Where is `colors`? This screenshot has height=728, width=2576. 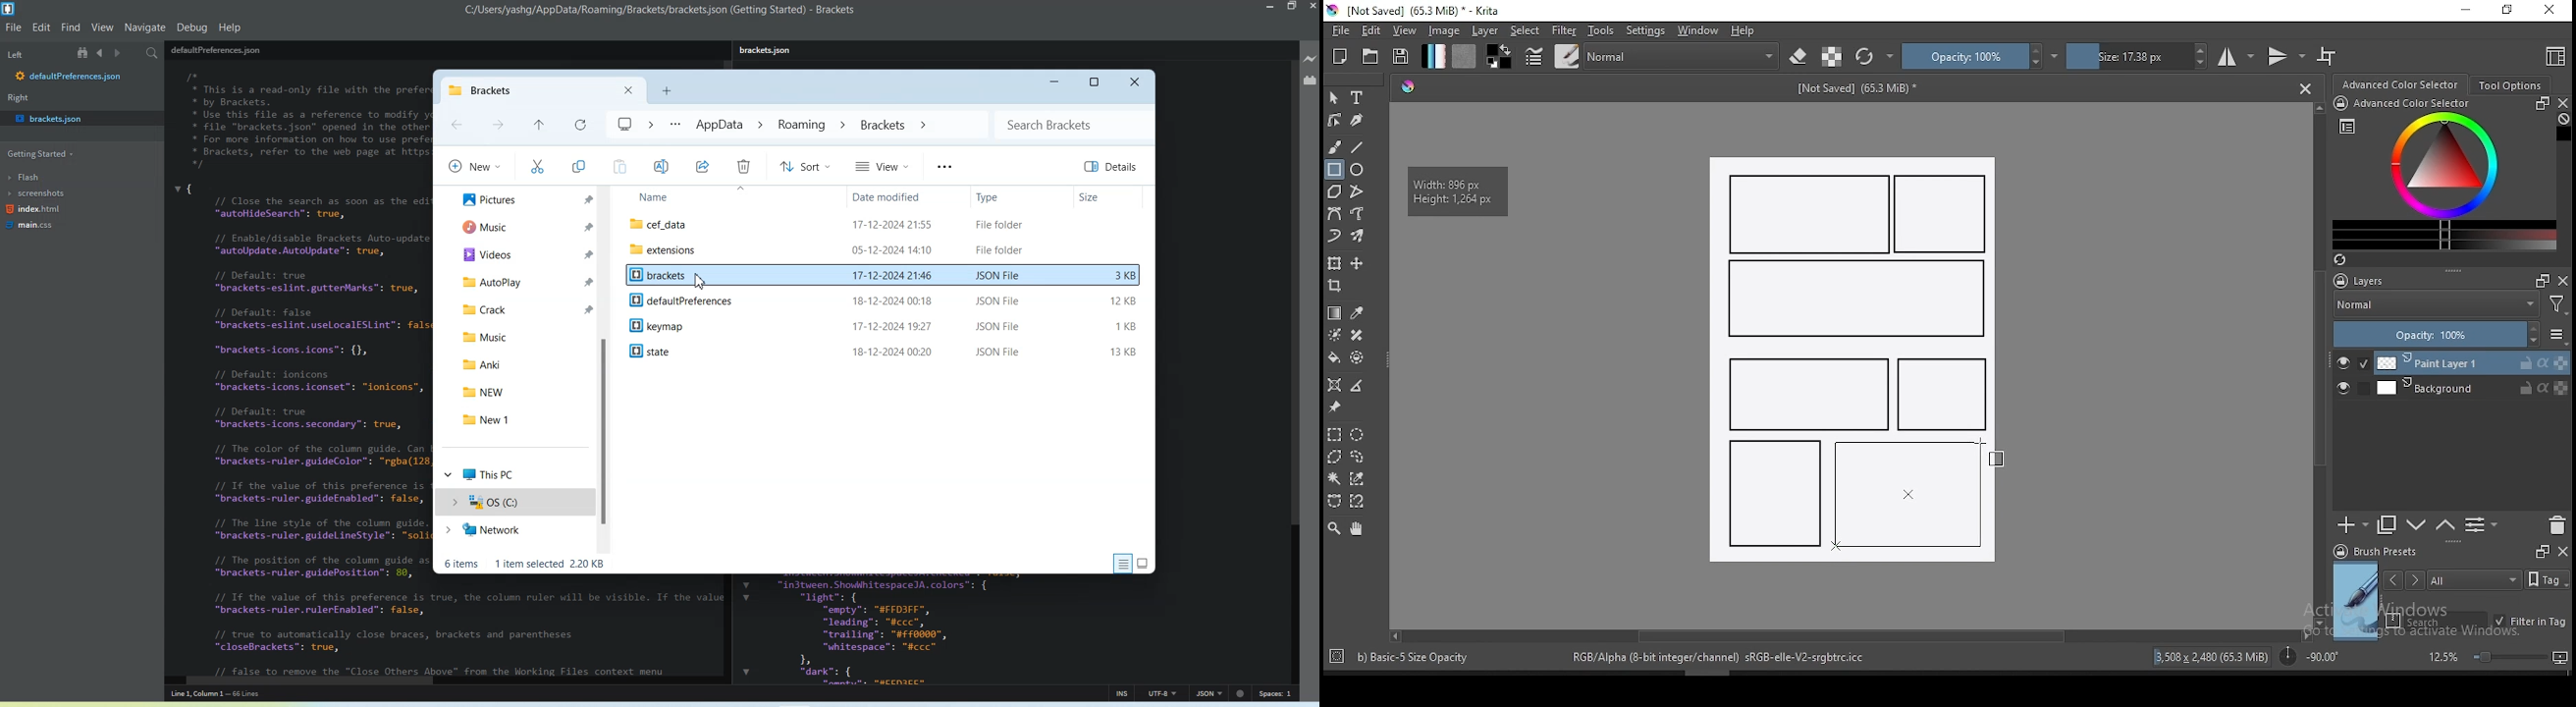 colors is located at coordinates (1499, 56).